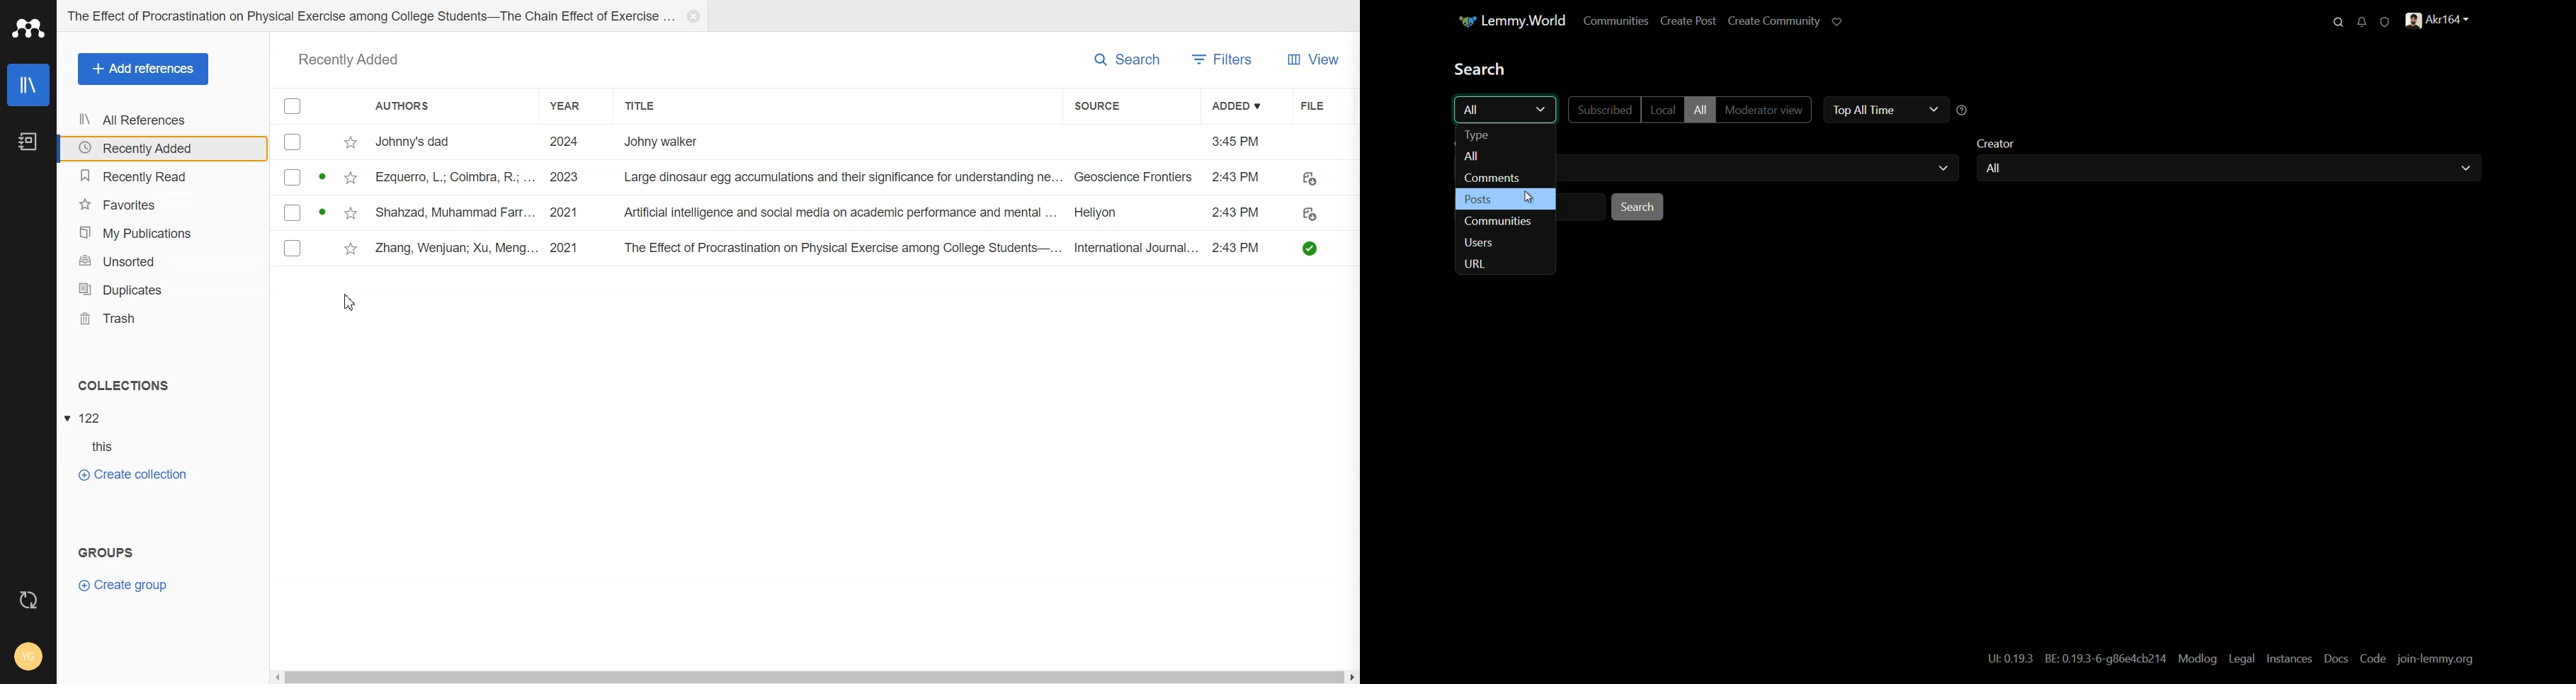  Describe the element at coordinates (2339, 22) in the screenshot. I see `search` at that location.